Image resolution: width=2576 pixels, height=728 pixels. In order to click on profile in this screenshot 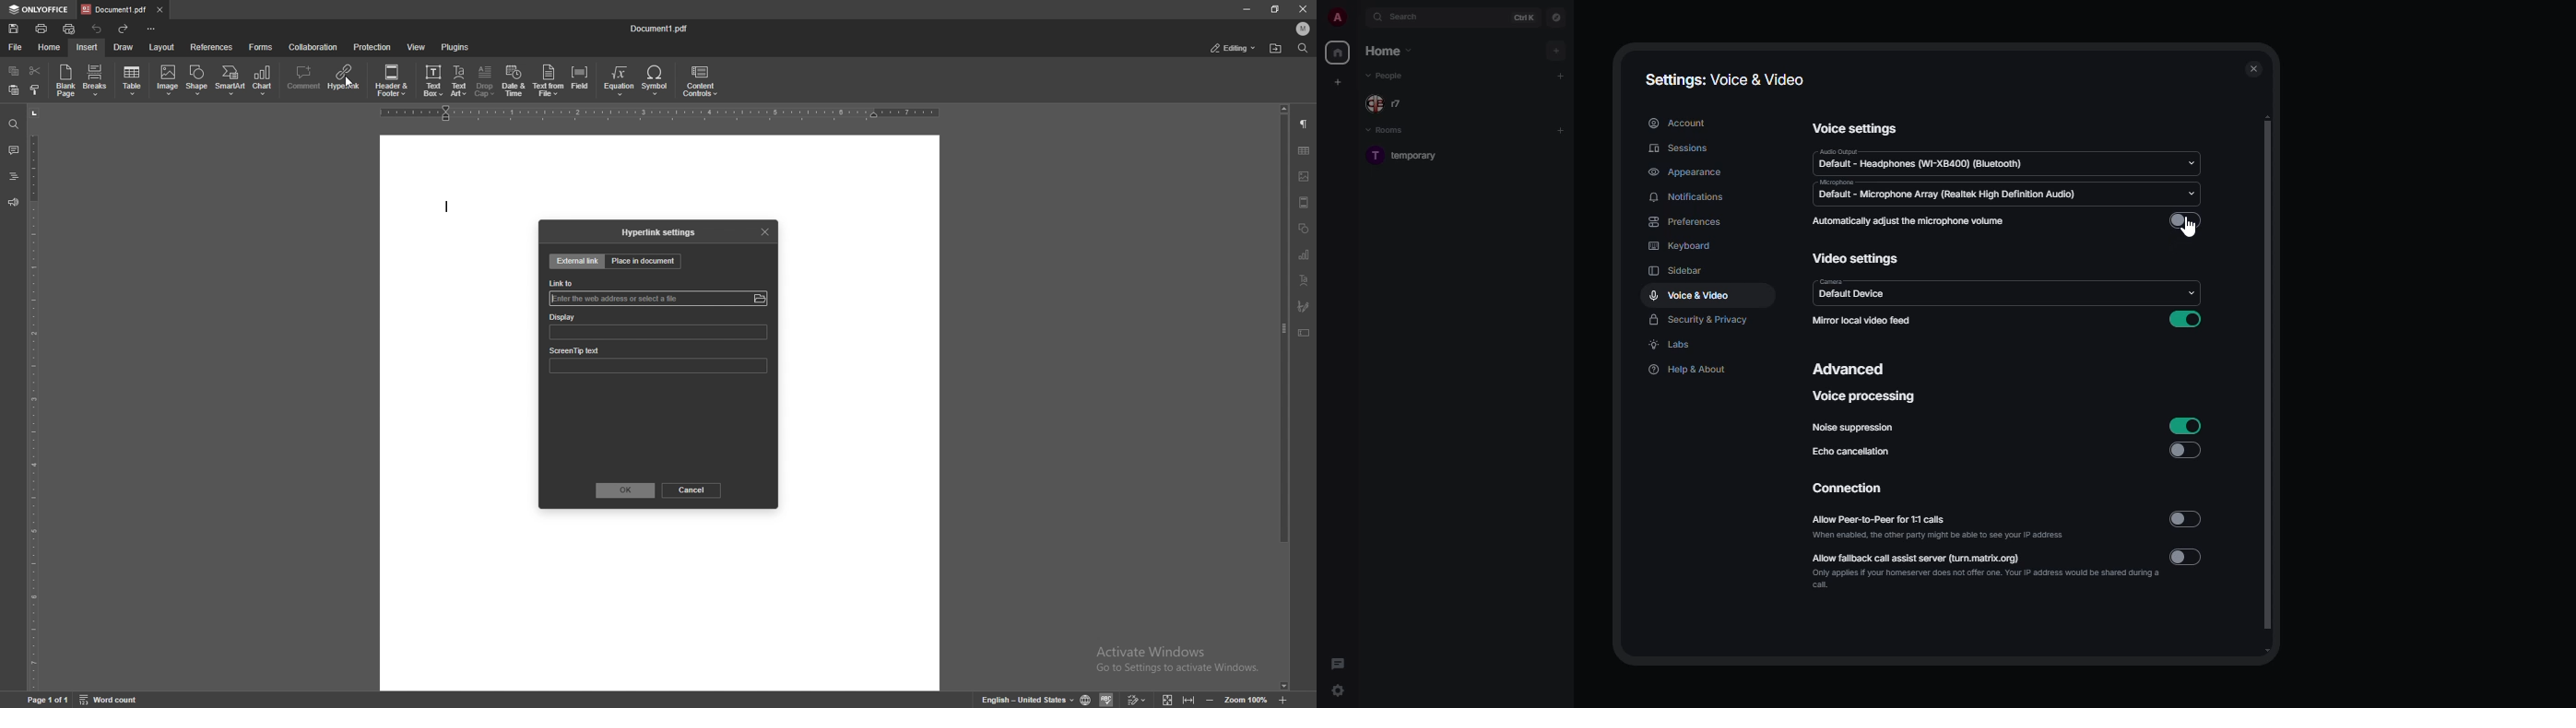, I will do `click(1336, 17)`.